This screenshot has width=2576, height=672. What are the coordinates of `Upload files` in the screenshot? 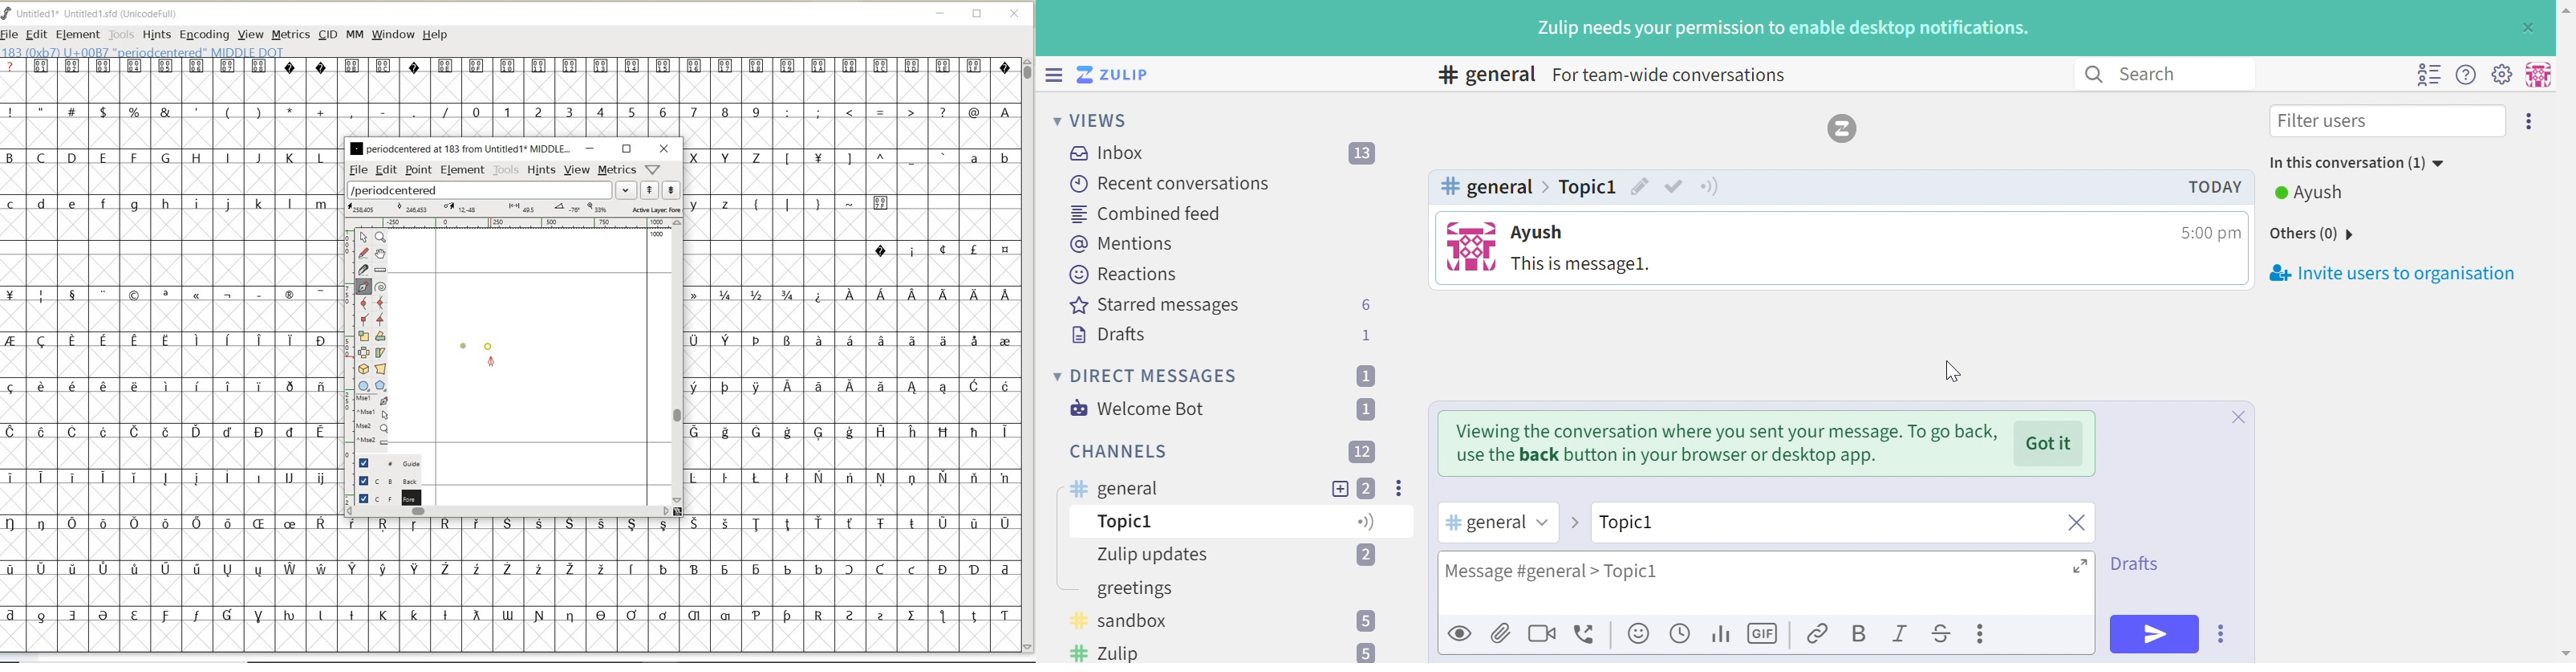 It's located at (1501, 632).